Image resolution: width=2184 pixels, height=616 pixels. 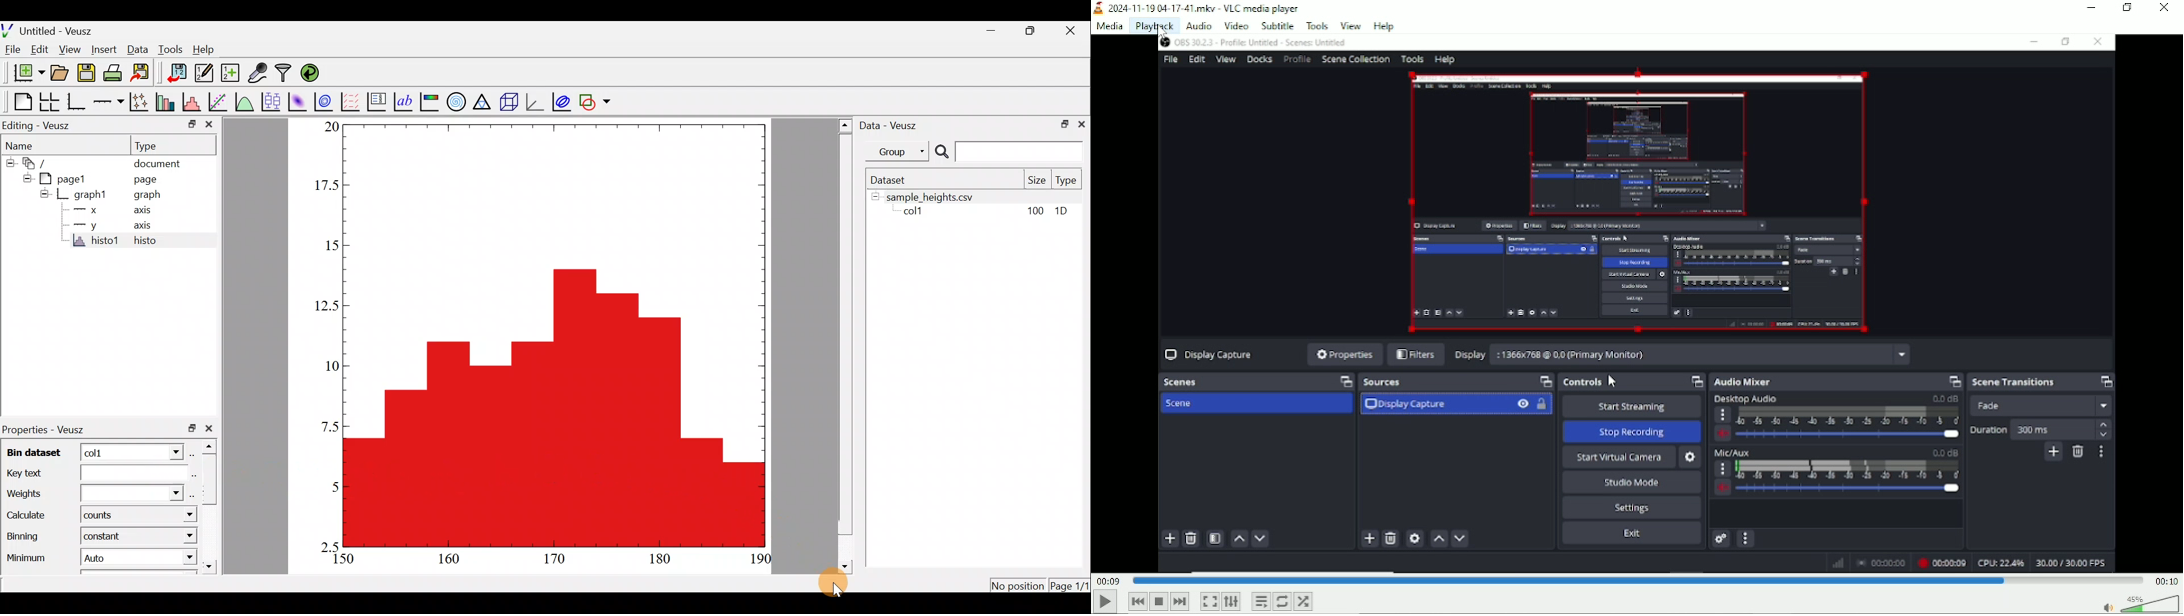 I want to click on Video, so click(x=1235, y=25).